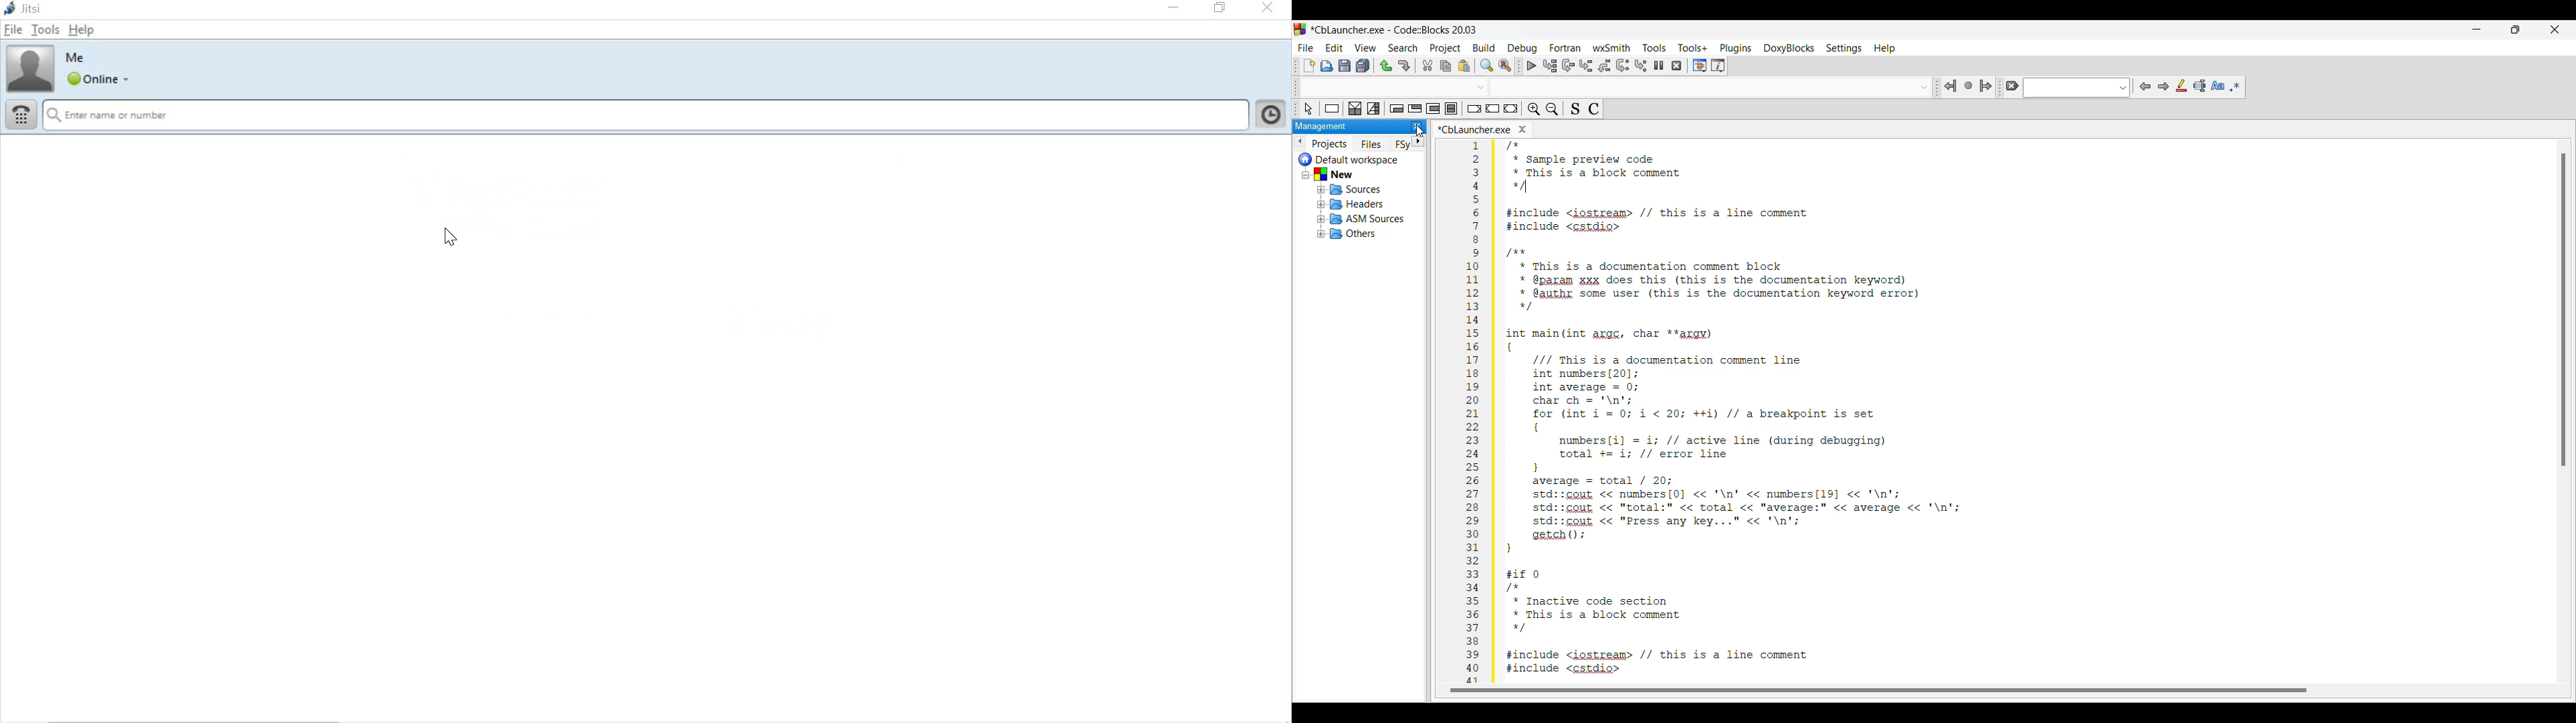  Describe the element at coordinates (1484, 48) in the screenshot. I see `Build menu` at that location.